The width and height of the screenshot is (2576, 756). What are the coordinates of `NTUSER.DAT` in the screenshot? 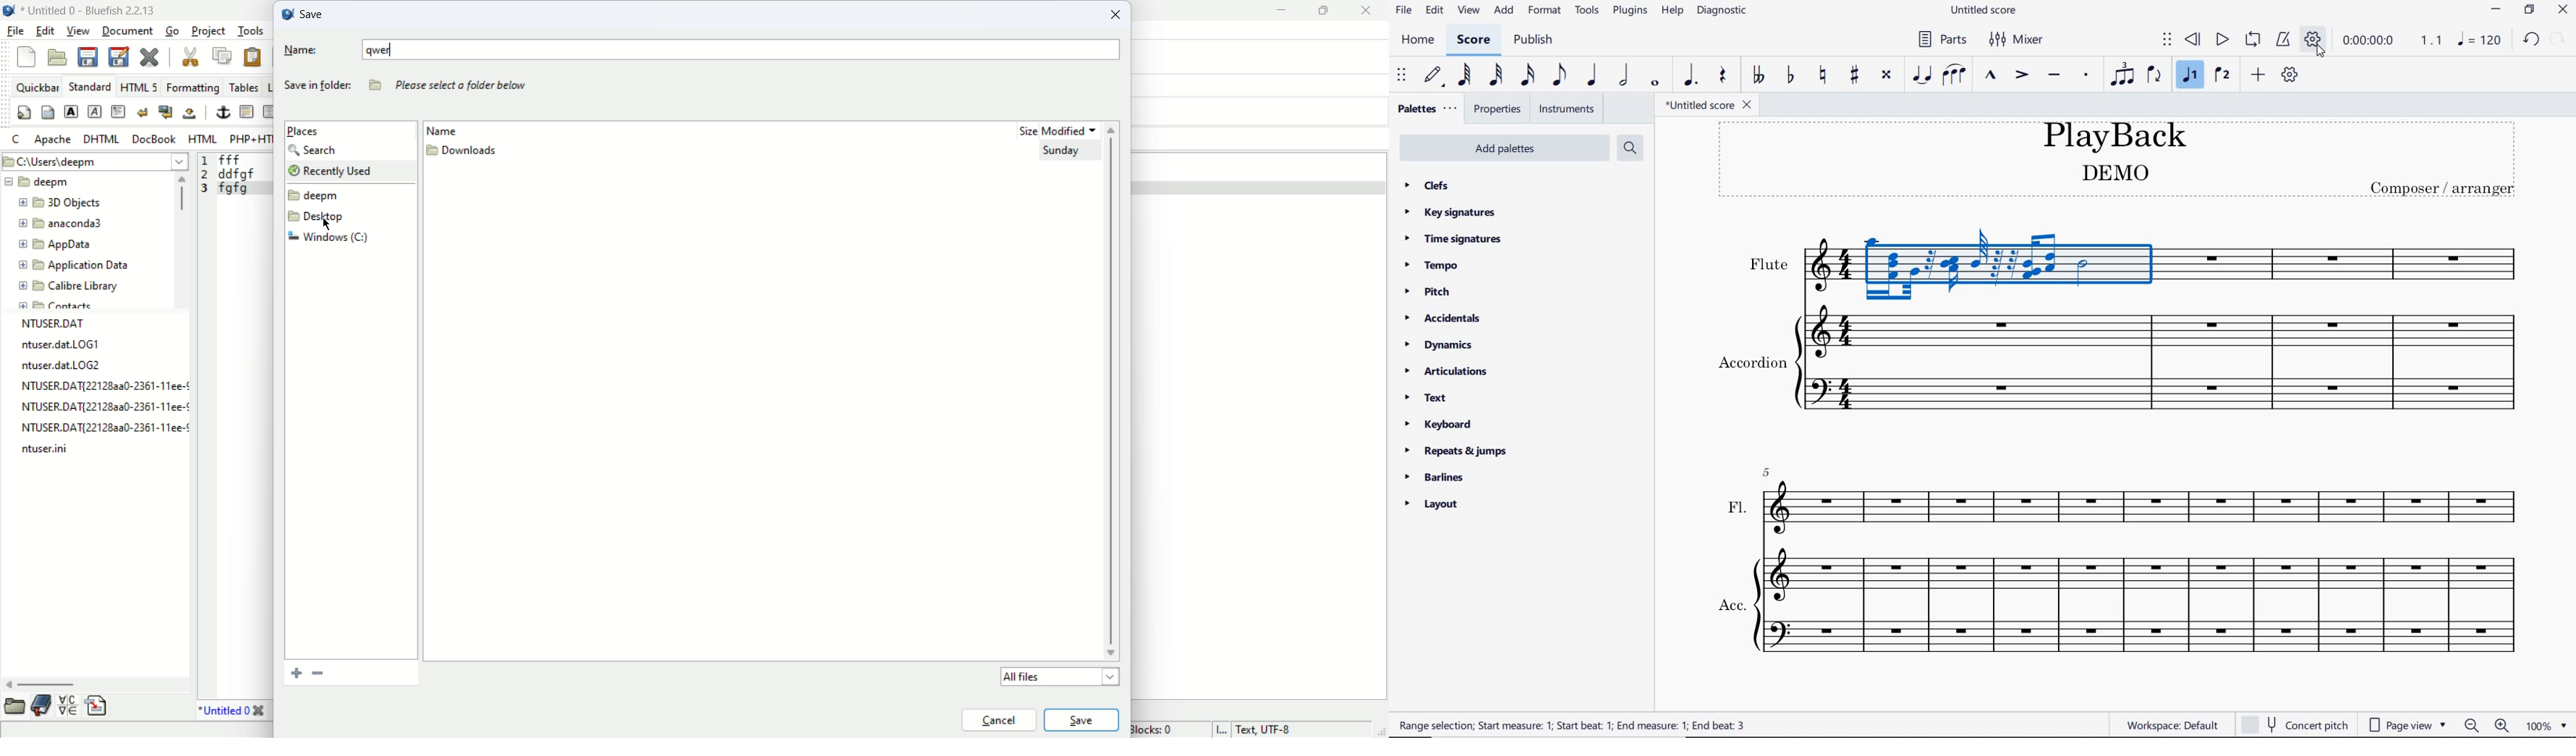 It's located at (49, 323).